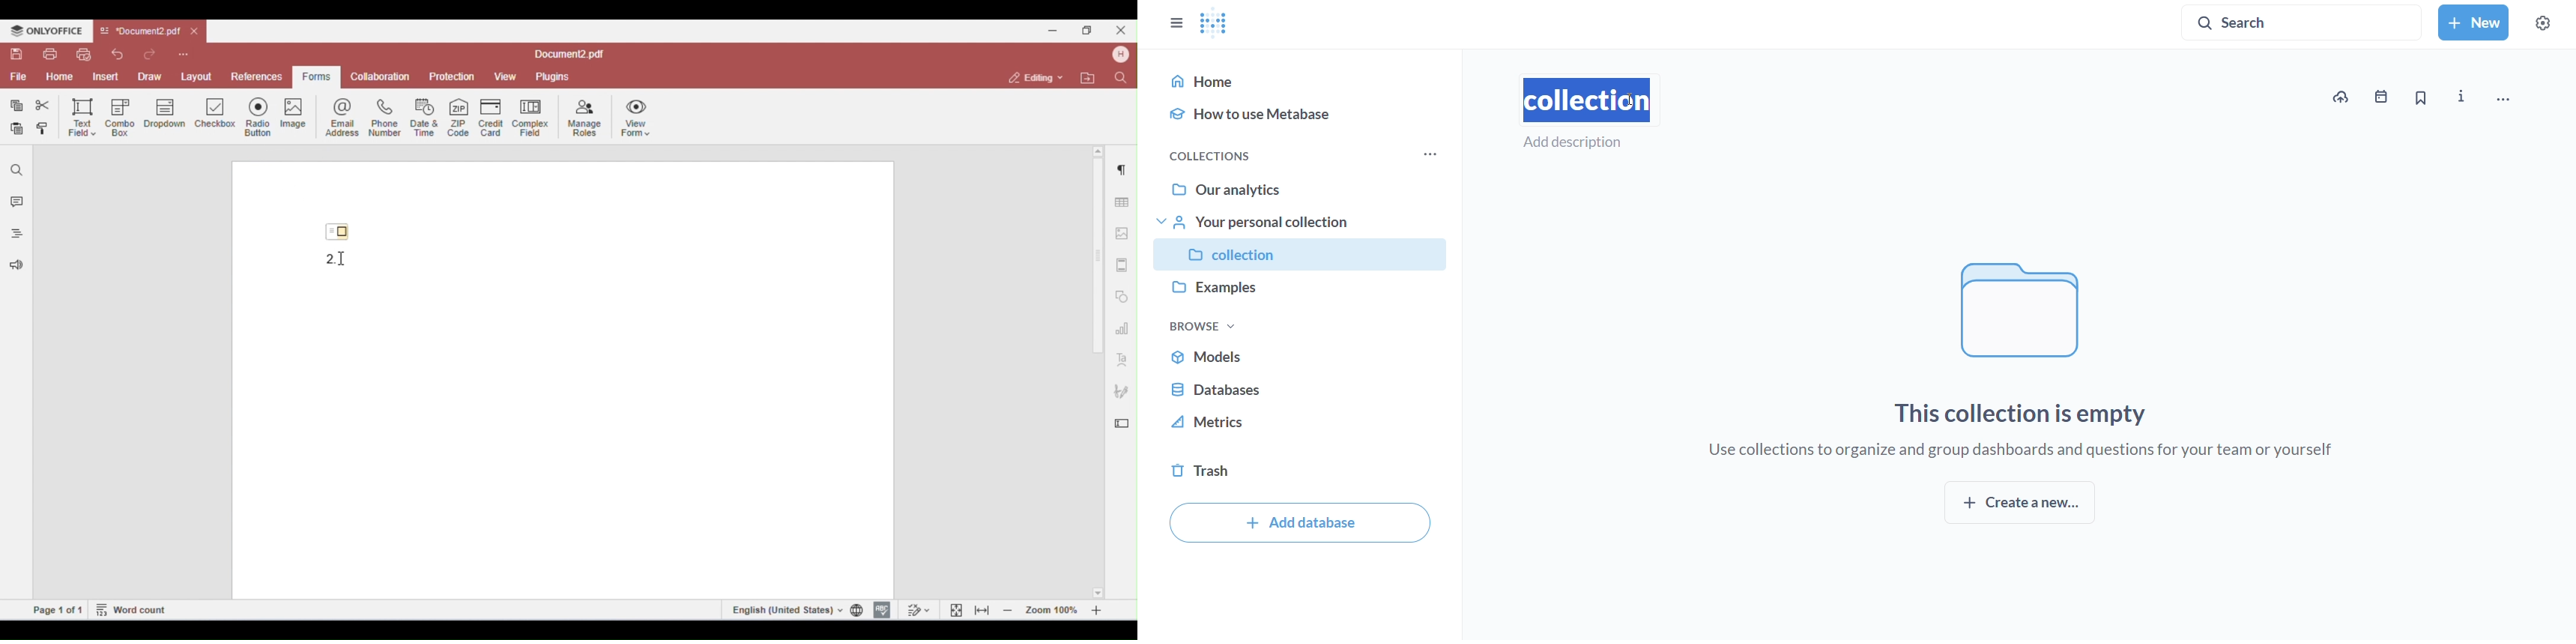 The image size is (2576, 644). Describe the element at coordinates (1302, 190) in the screenshot. I see `our analytics` at that location.